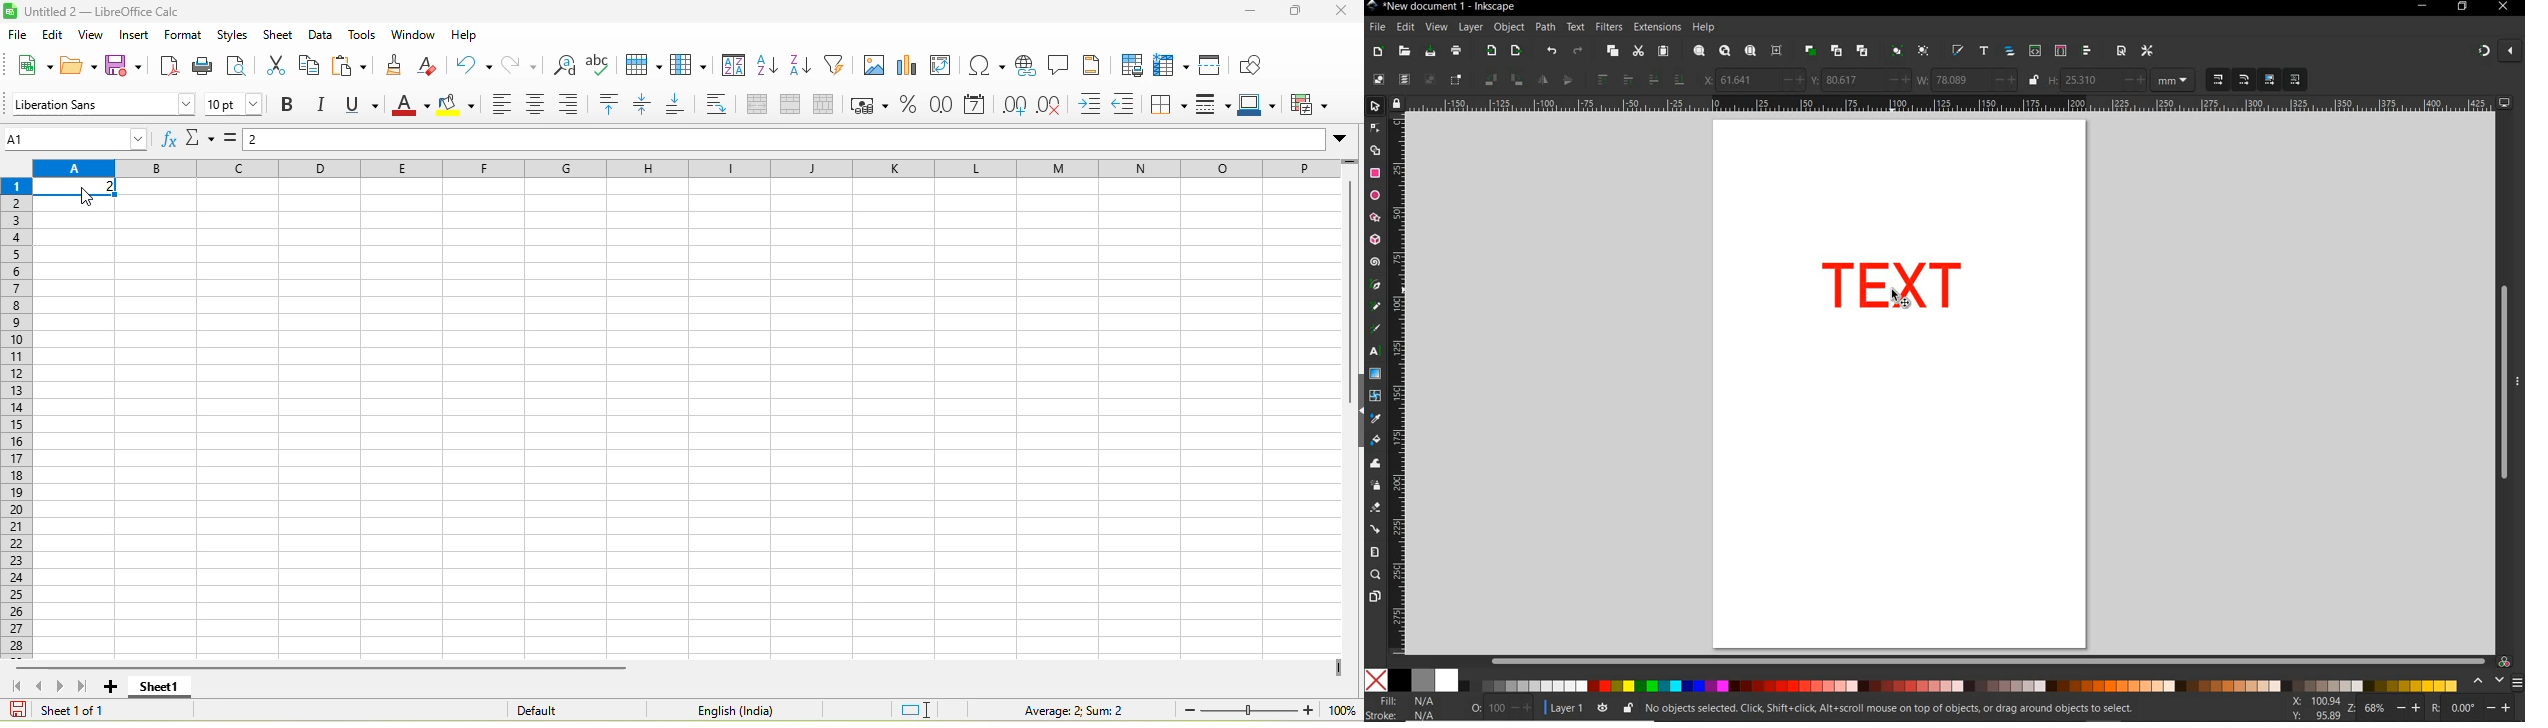 Image resolution: width=2548 pixels, height=728 pixels. What do you see at coordinates (612, 105) in the screenshot?
I see `align top` at bounding box center [612, 105].